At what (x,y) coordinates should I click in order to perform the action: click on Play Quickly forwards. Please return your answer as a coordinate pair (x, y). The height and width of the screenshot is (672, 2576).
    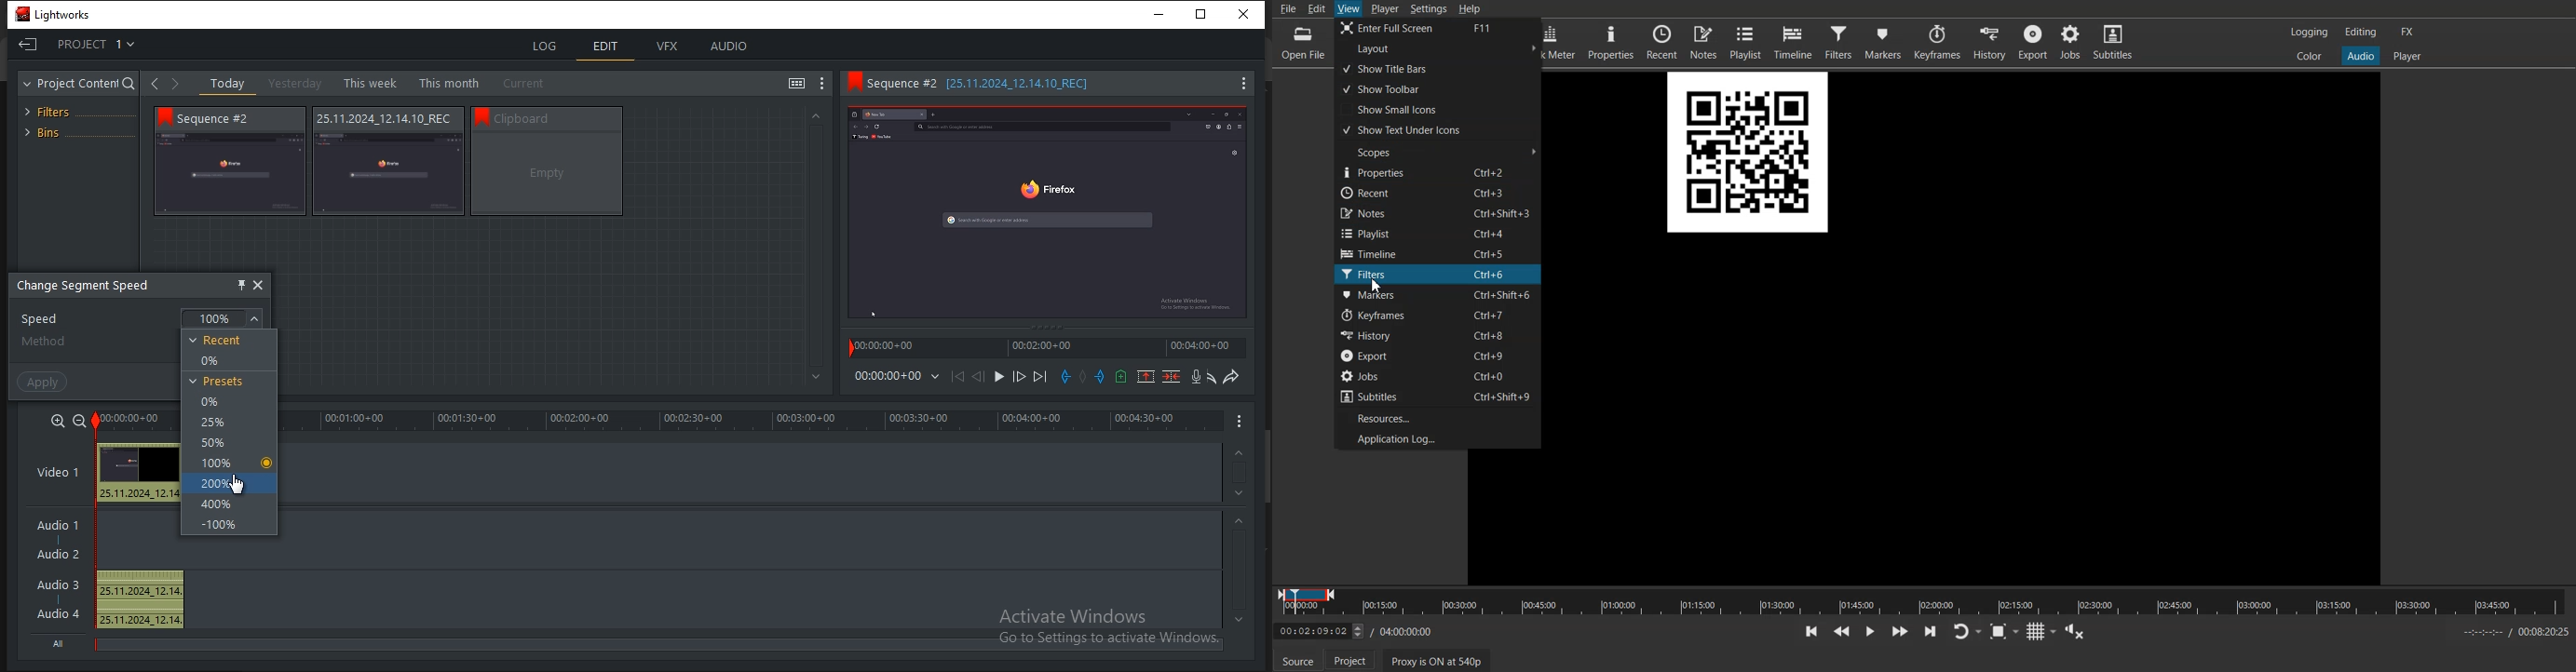
    Looking at the image, I should click on (1900, 631).